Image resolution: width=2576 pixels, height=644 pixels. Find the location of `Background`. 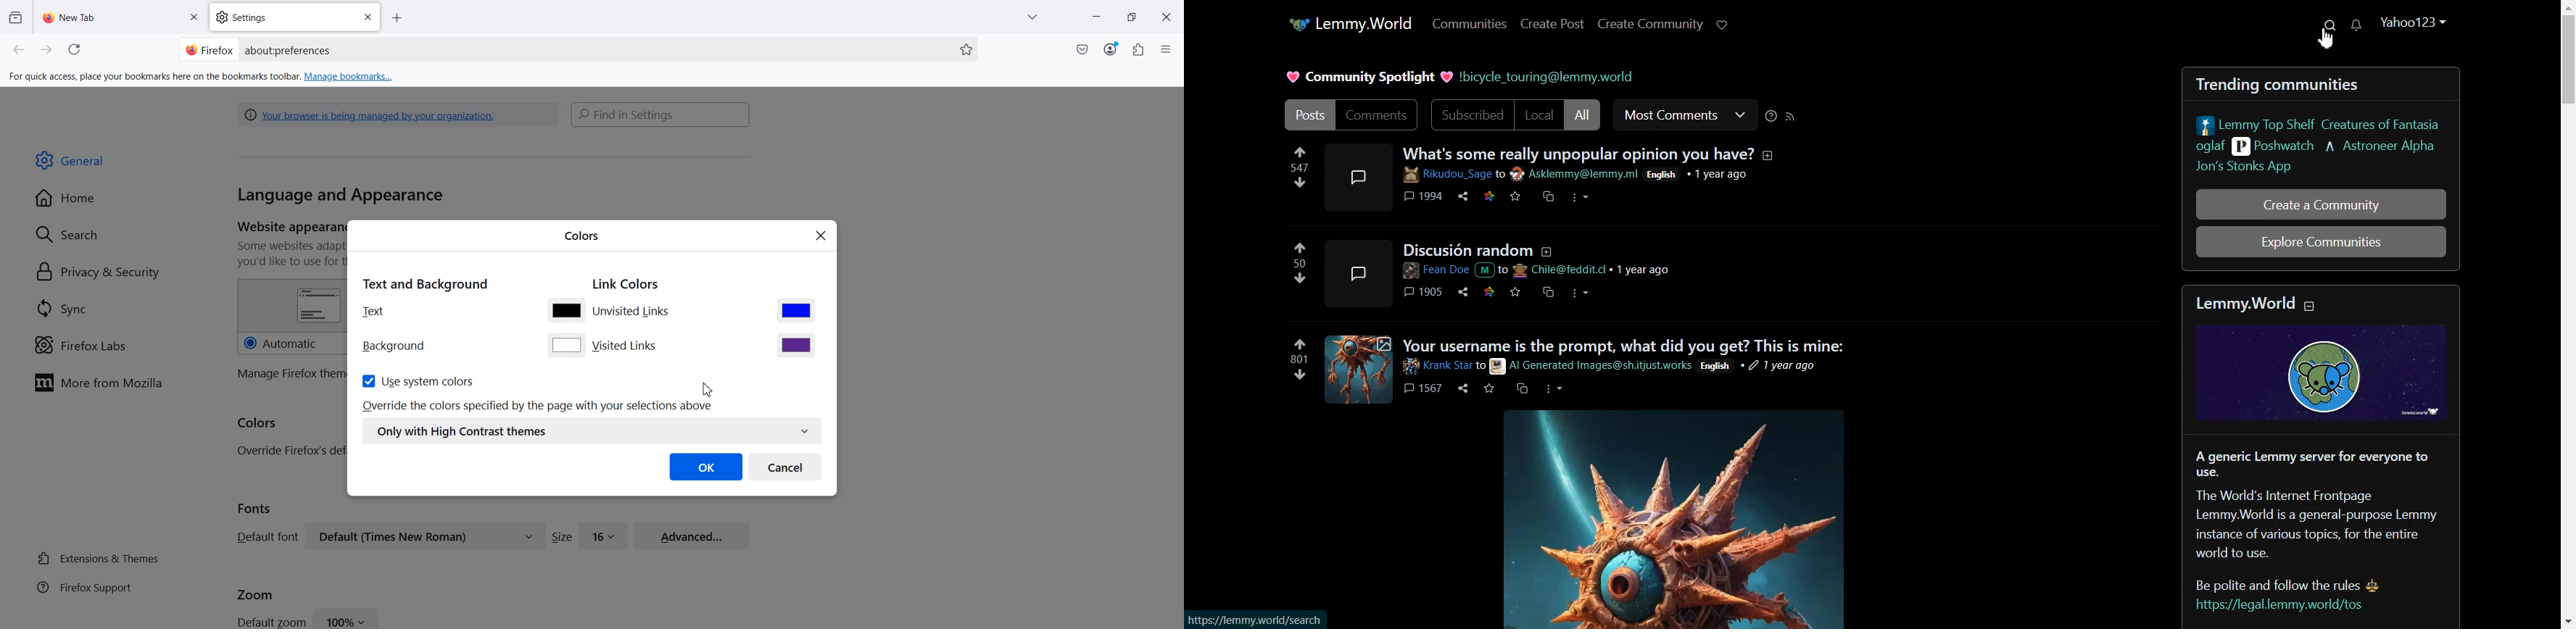

Background is located at coordinates (394, 347).